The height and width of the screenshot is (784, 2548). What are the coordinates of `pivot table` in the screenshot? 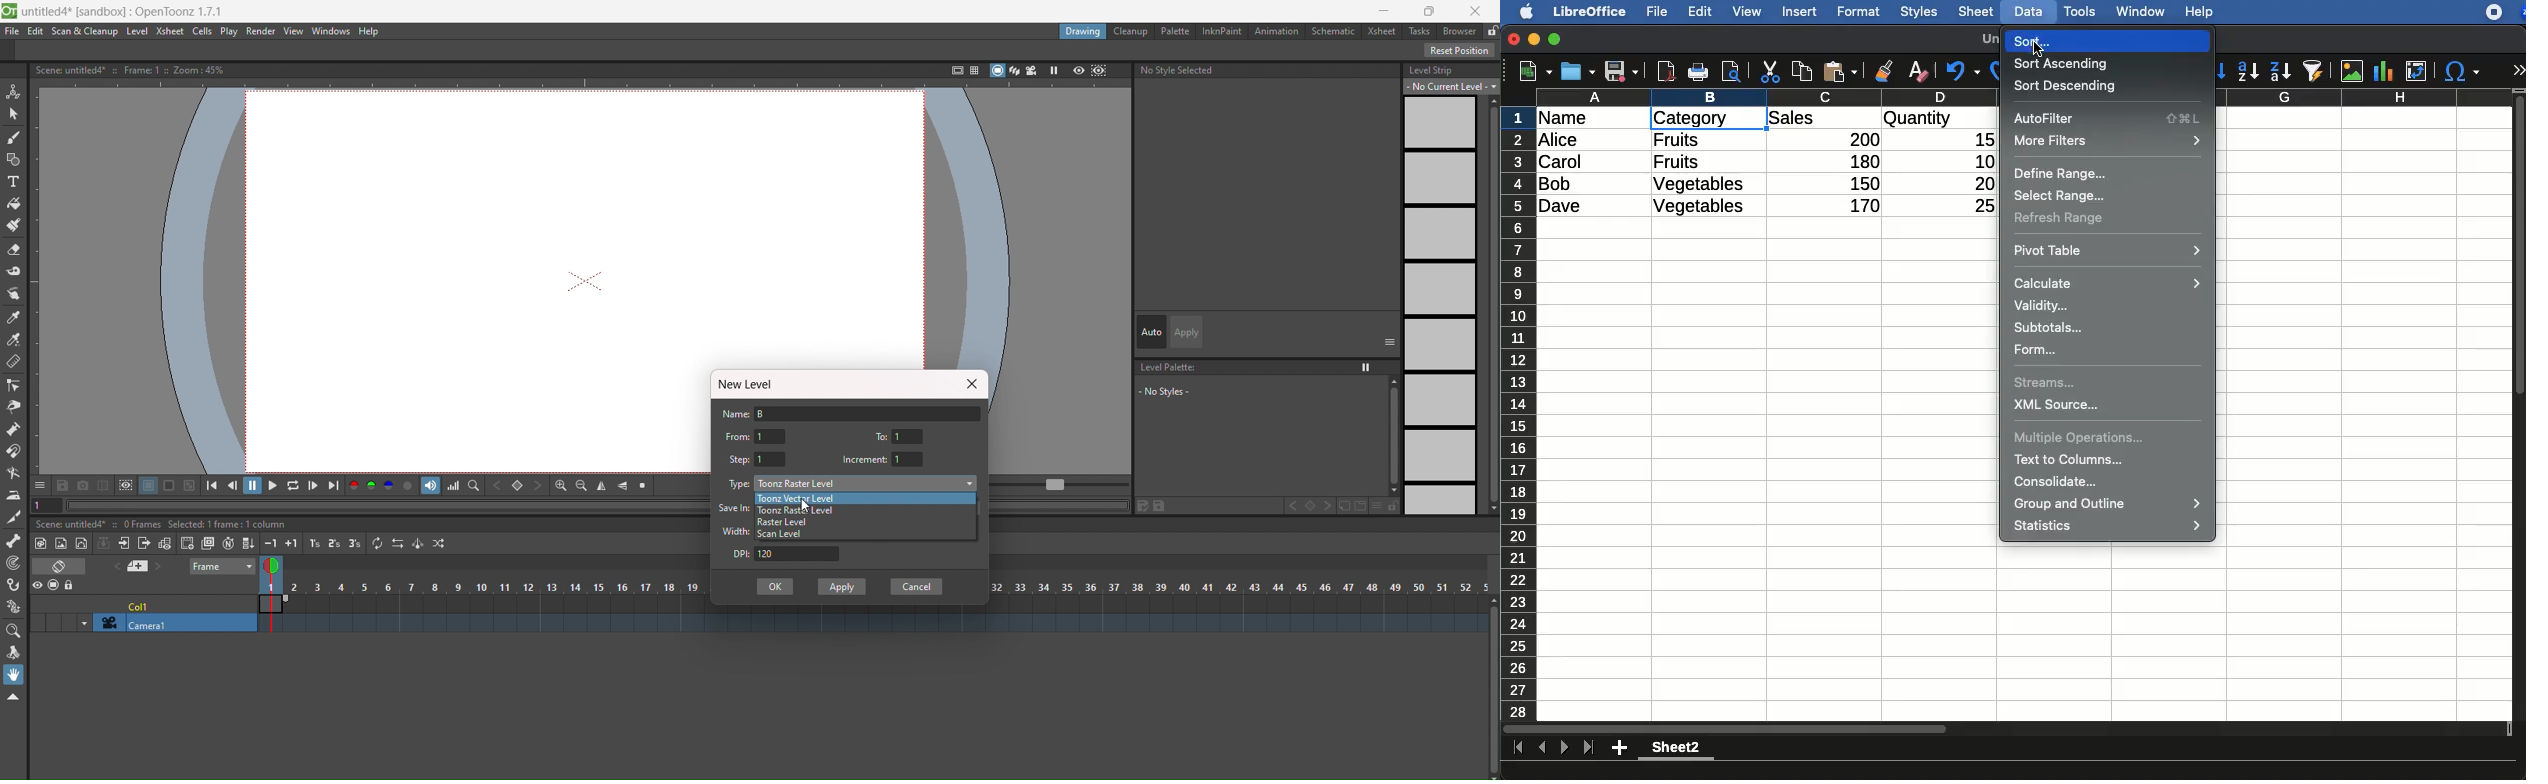 It's located at (2108, 249).